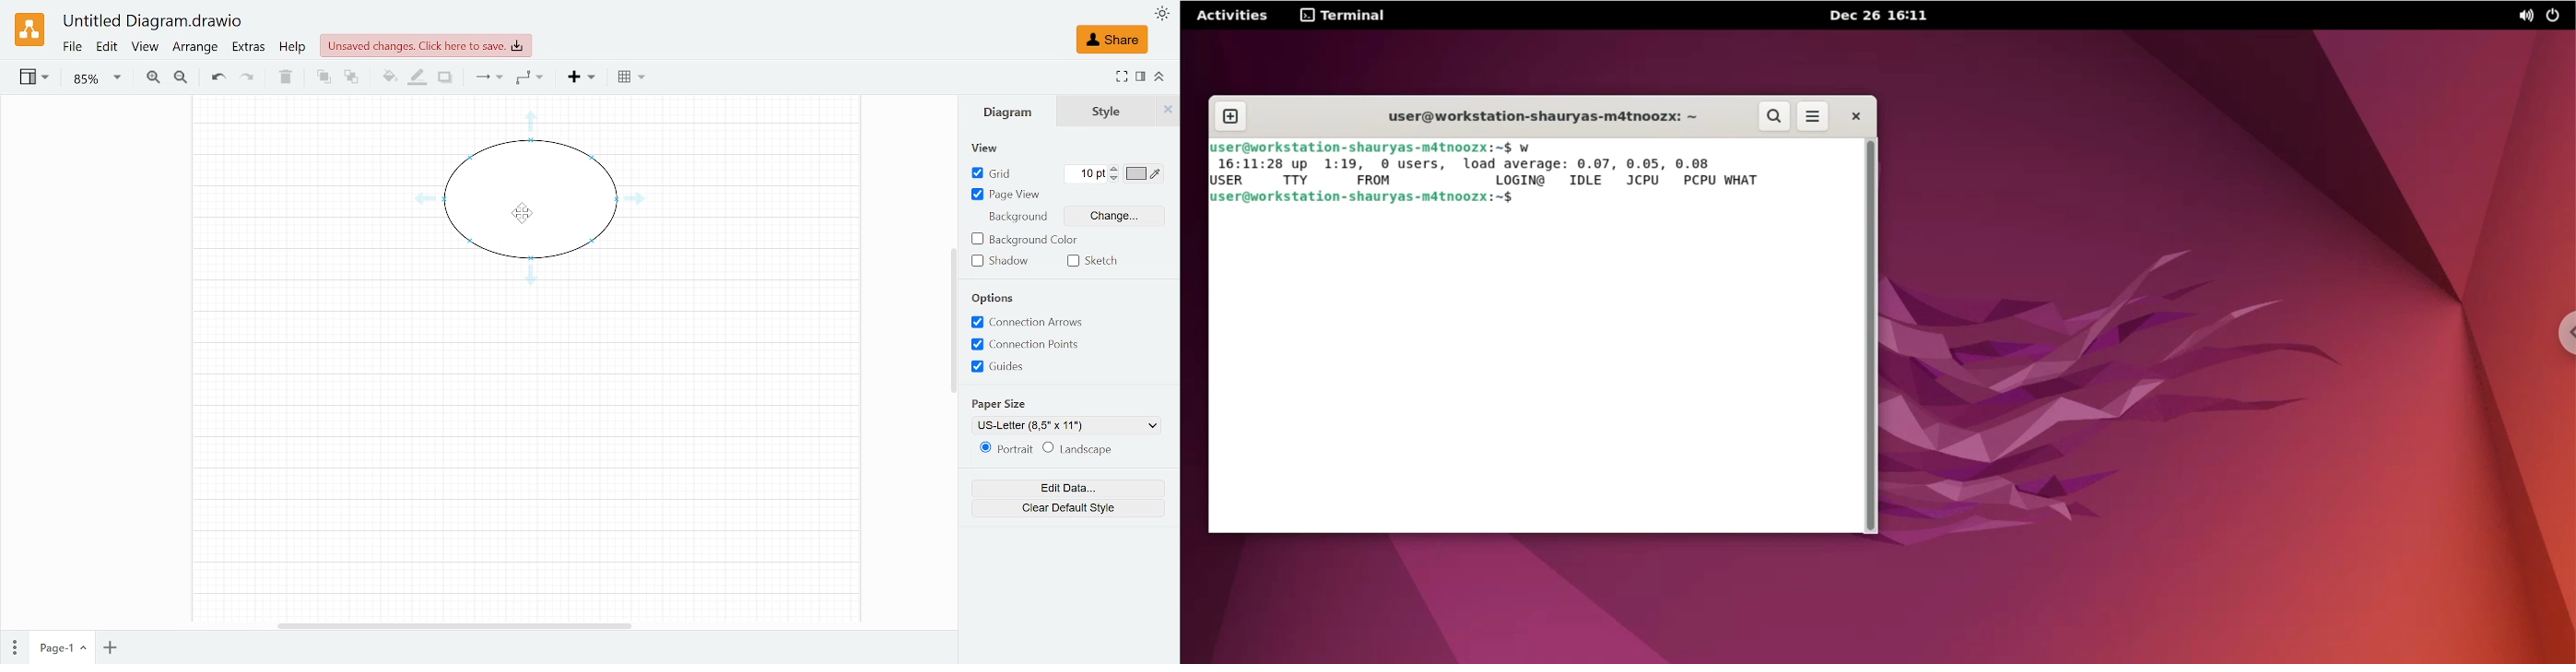 The height and width of the screenshot is (672, 2576). Describe the element at coordinates (112, 648) in the screenshot. I see `Add page` at that location.